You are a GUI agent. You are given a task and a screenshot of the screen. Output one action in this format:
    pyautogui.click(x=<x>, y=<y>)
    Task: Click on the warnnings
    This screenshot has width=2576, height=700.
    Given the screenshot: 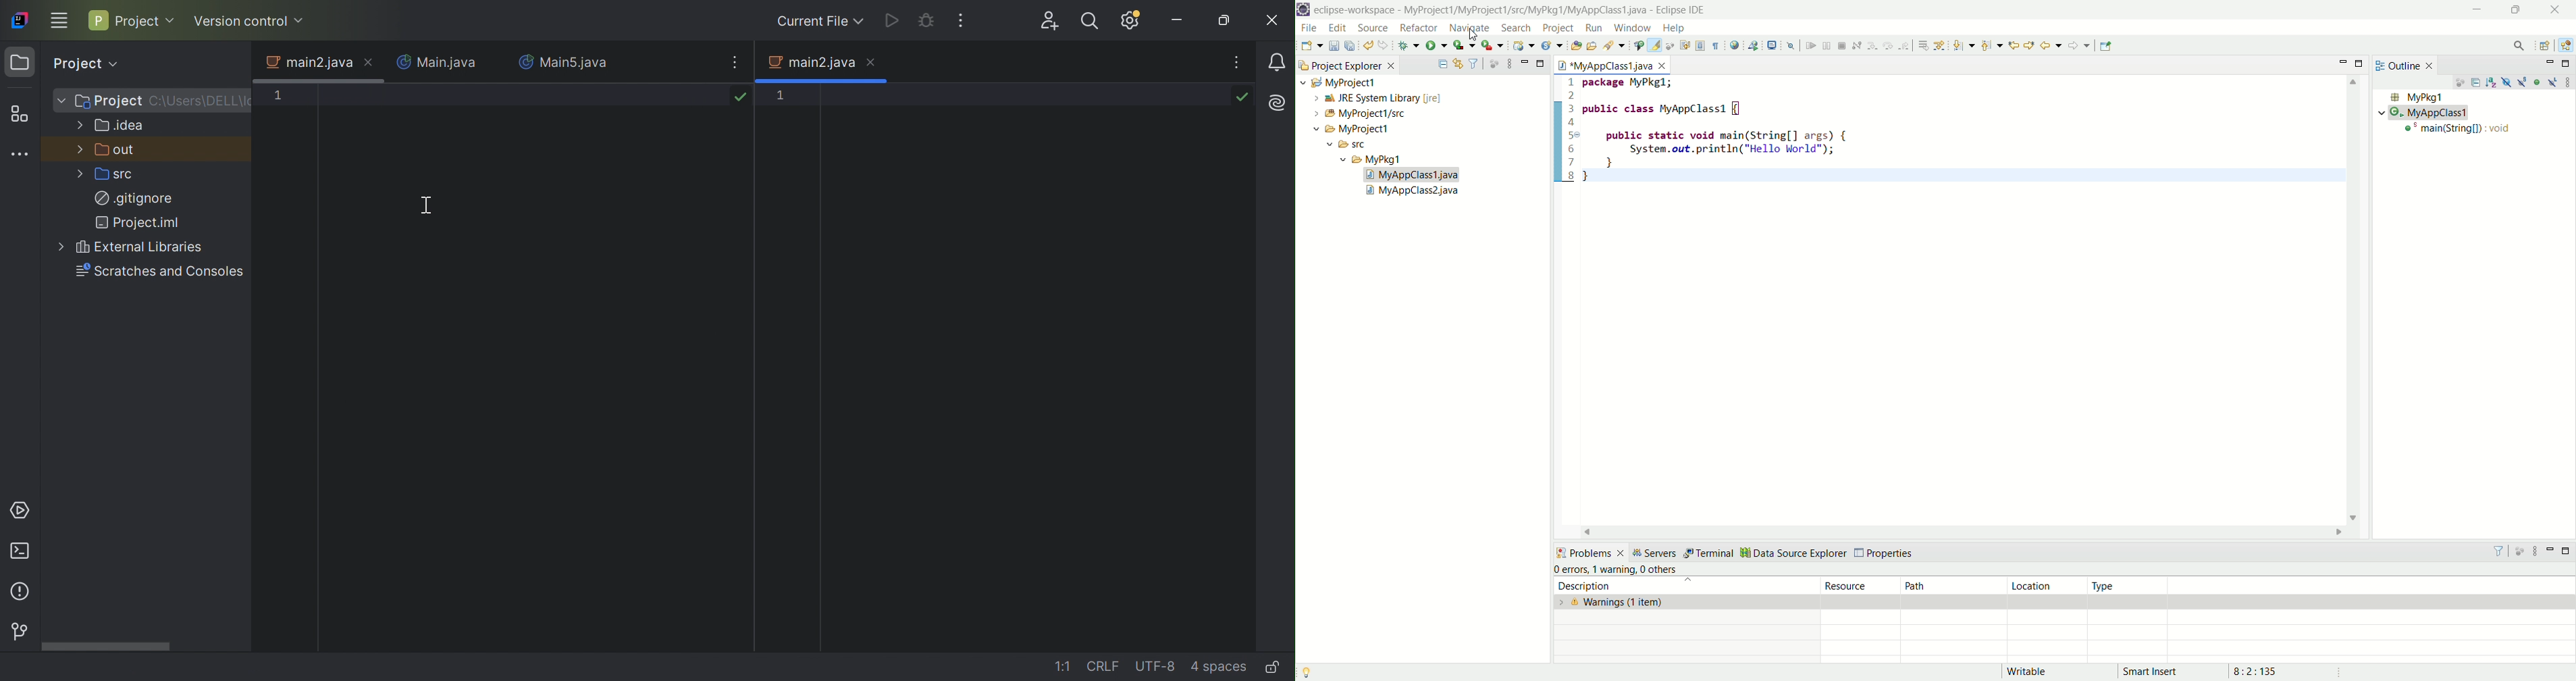 What is the action you would take?
    pyautogui.click(x=1687, y=602)
    